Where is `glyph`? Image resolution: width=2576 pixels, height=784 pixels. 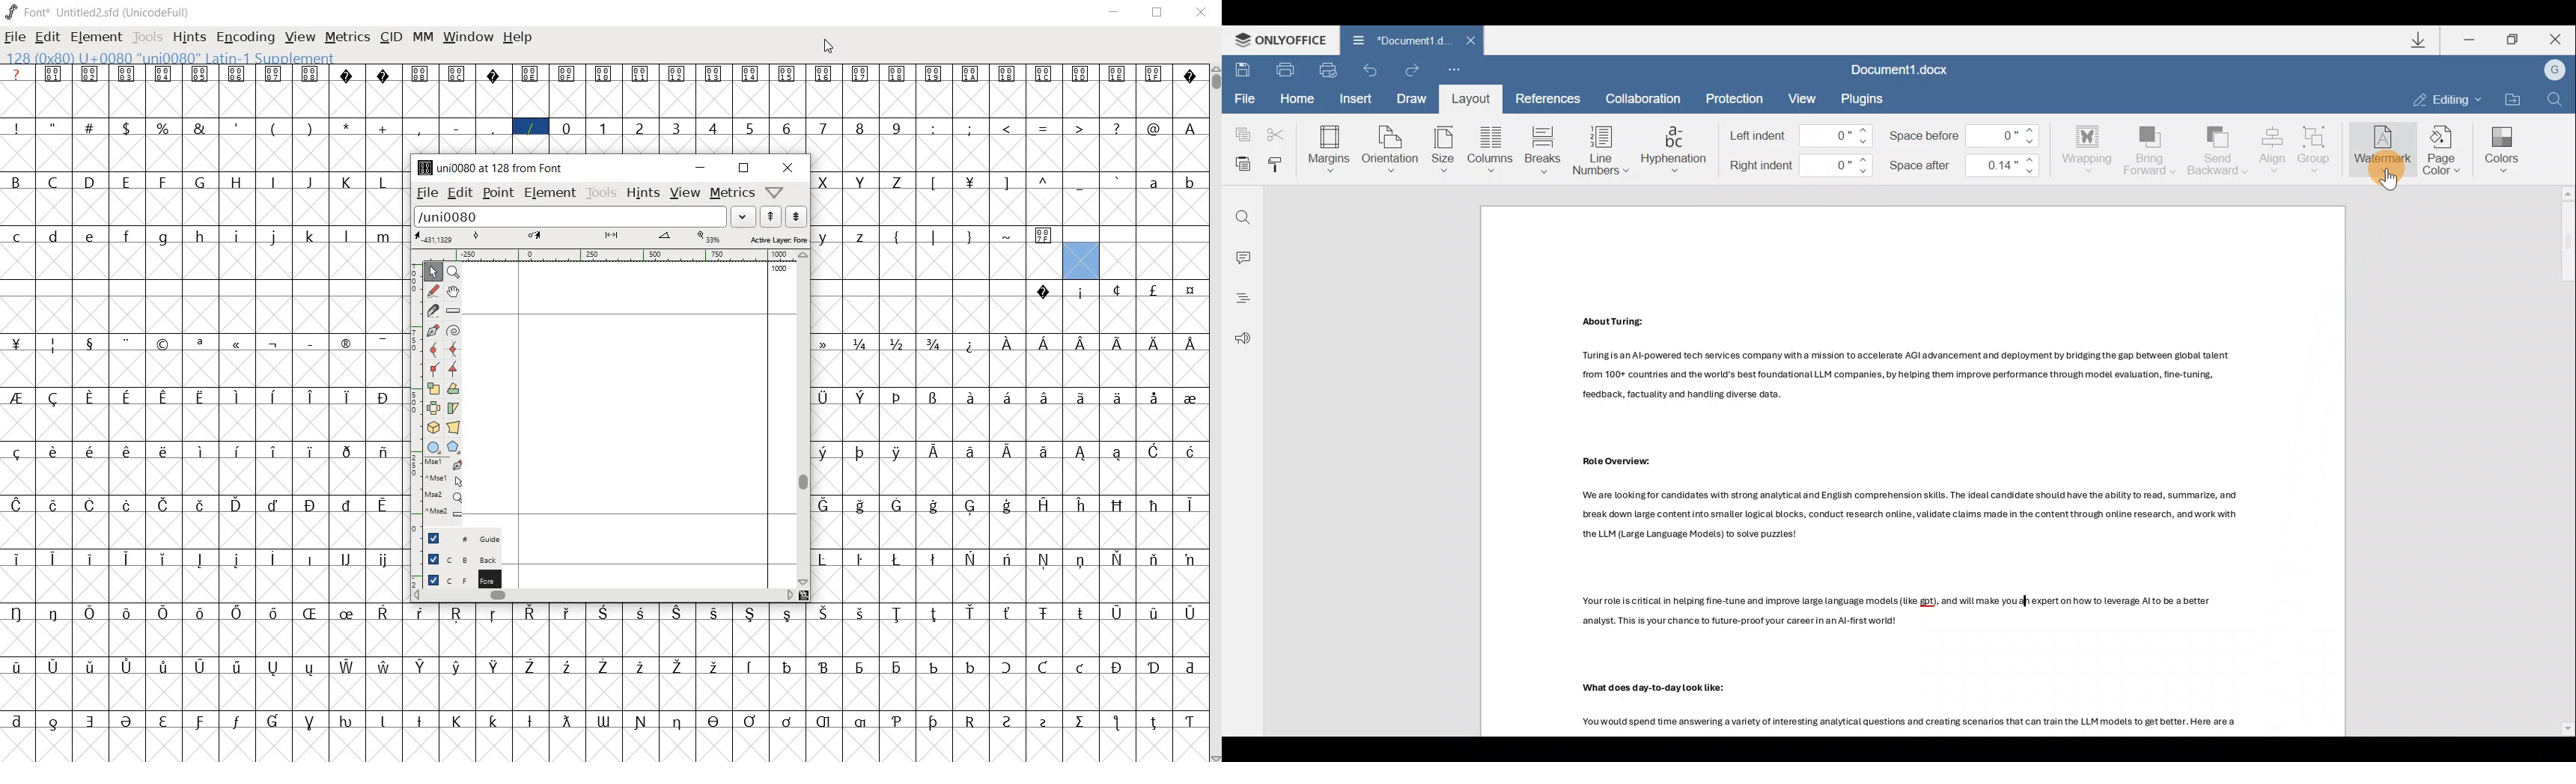 glyph is located at coordinates (457, 614).